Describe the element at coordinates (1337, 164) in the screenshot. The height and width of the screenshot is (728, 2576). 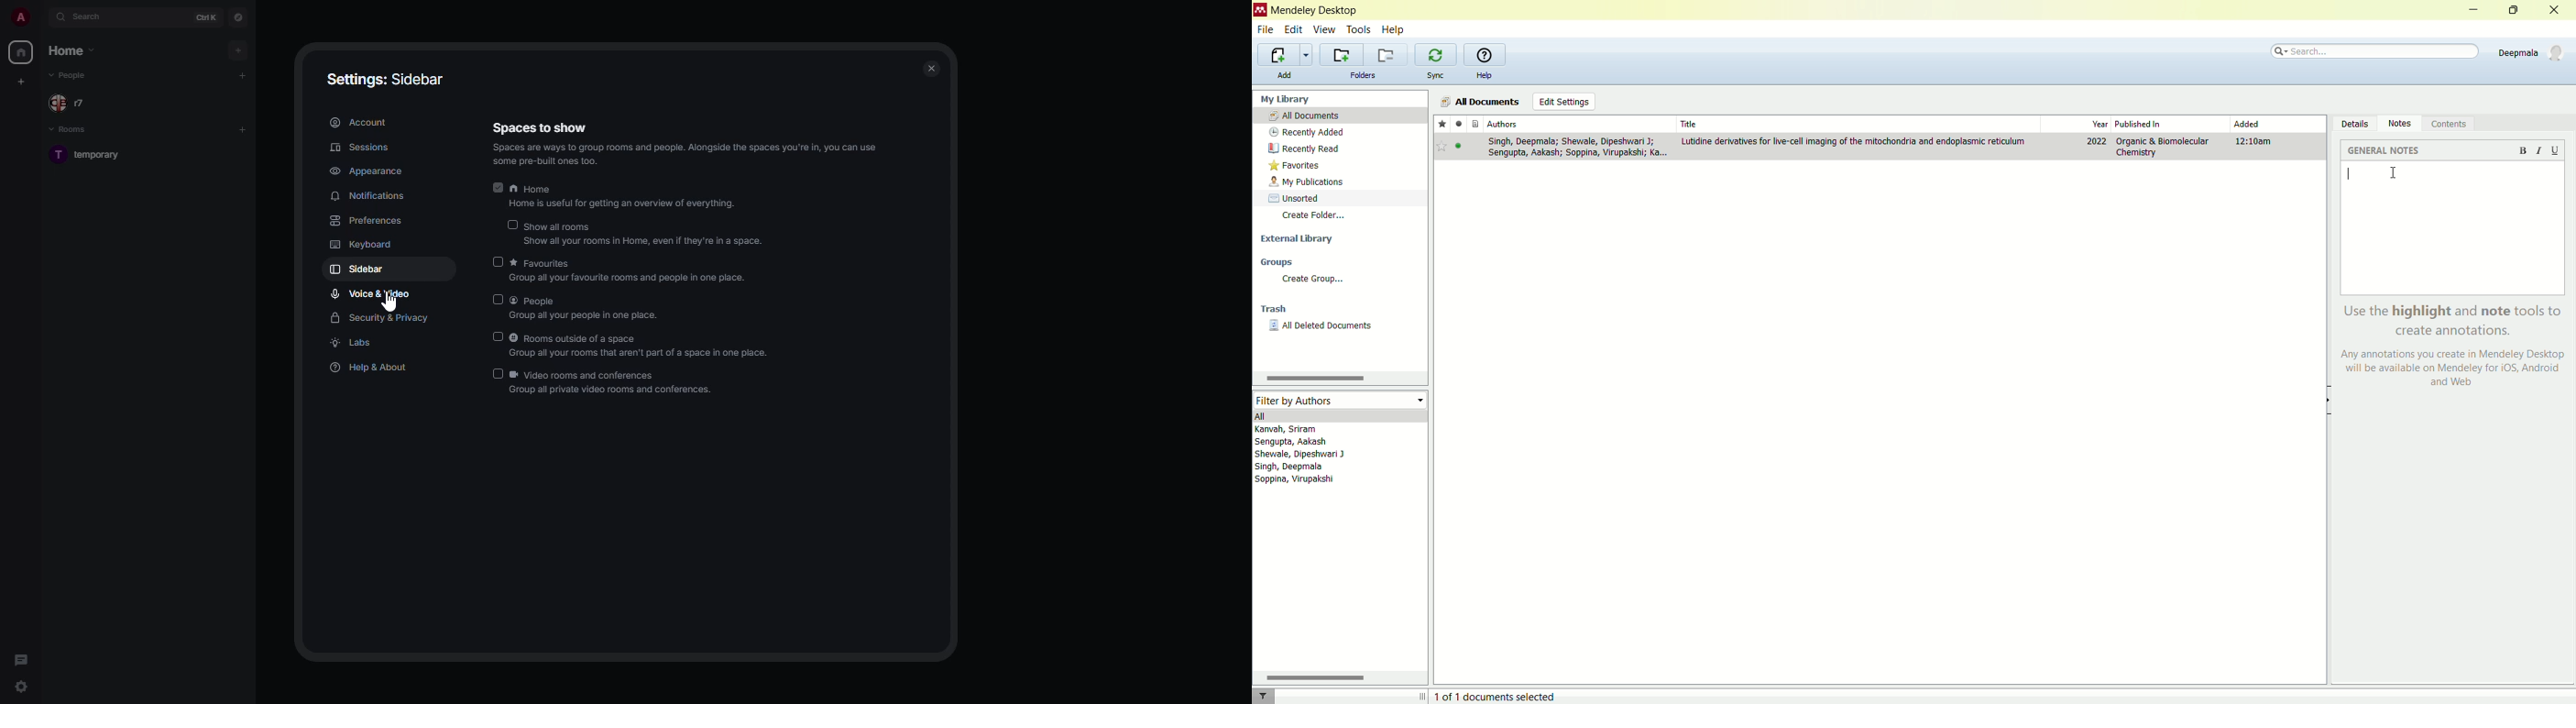
I see `favorites` at that location.